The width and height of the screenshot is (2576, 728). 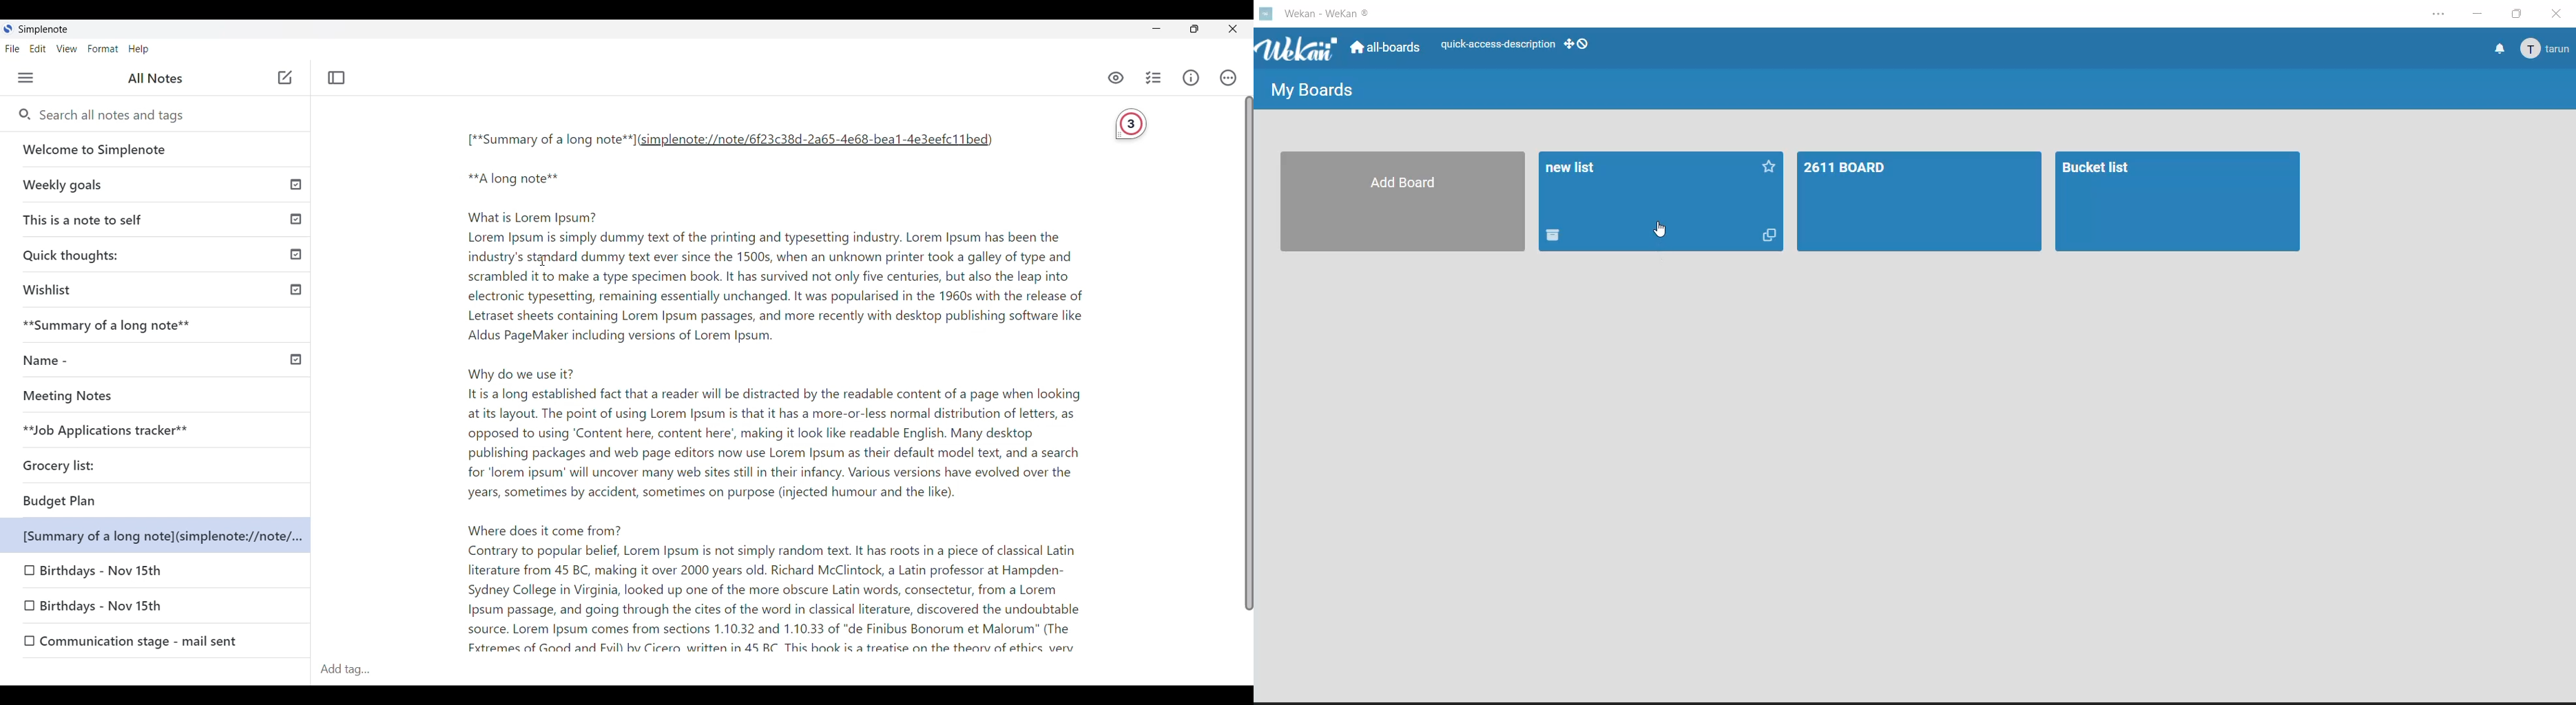 I want to click on Communication stage - mail sent, so click(x=163, y=640).